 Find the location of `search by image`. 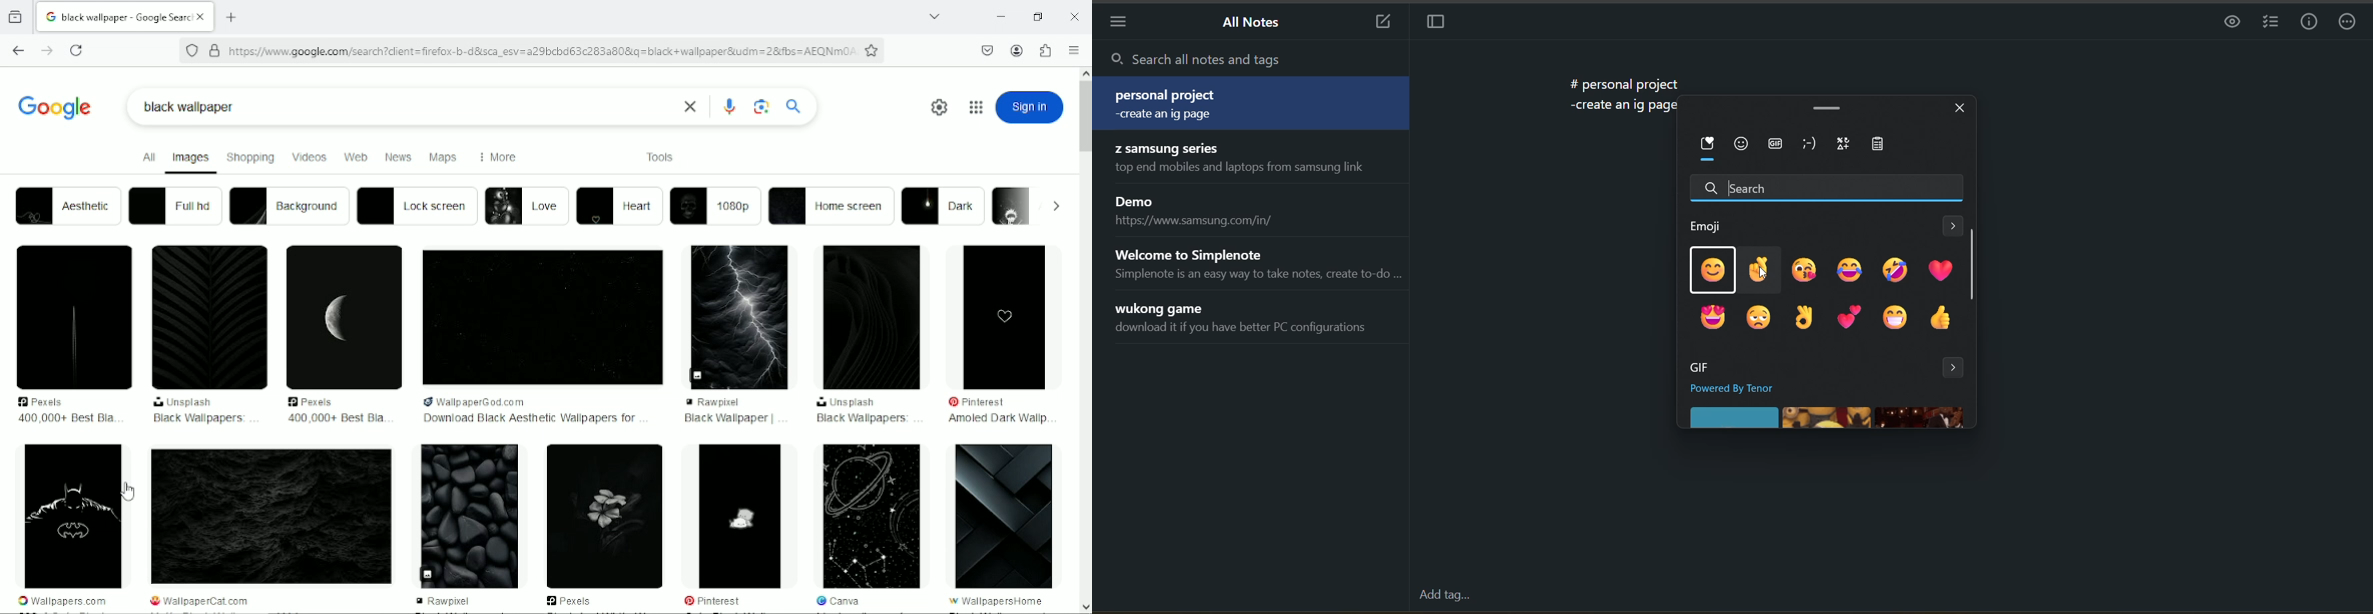

search by image is located at coordinates (762, 107).